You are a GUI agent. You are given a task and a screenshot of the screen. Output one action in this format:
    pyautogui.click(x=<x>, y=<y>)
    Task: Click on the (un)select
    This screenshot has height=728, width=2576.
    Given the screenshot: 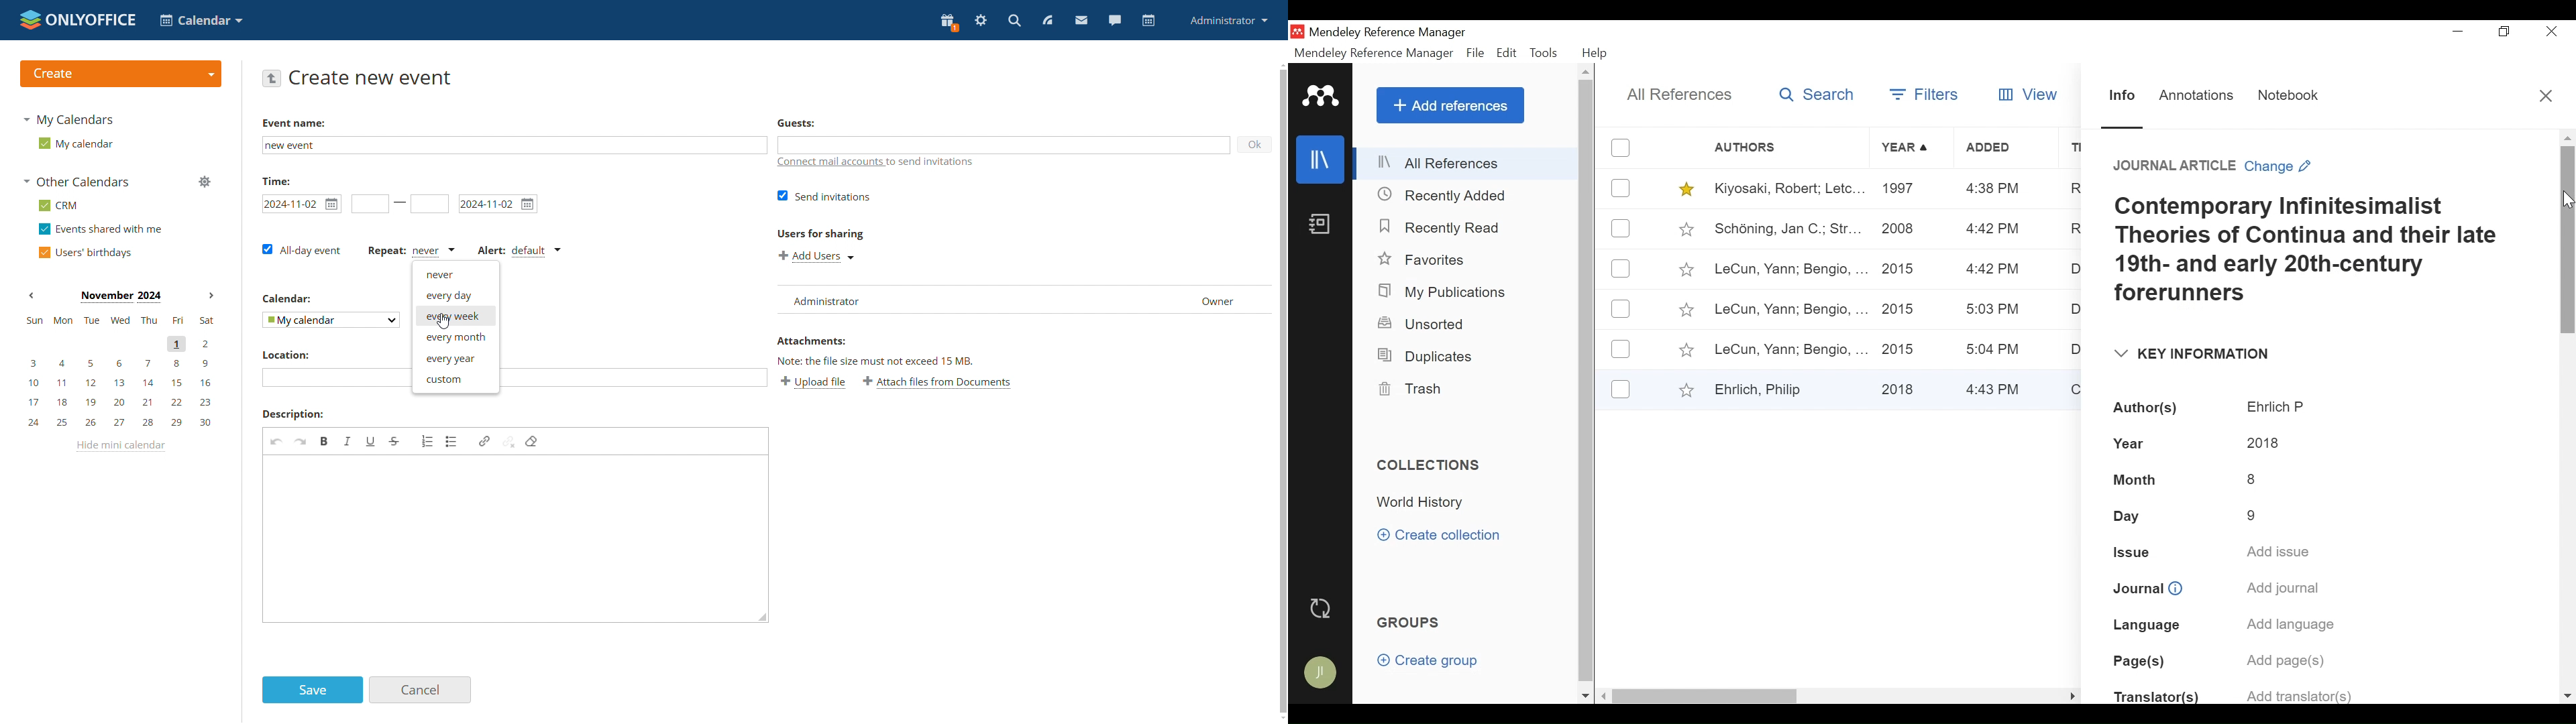 What is the action you would take?
    pyautogui.click(x=1621, y=349)
    